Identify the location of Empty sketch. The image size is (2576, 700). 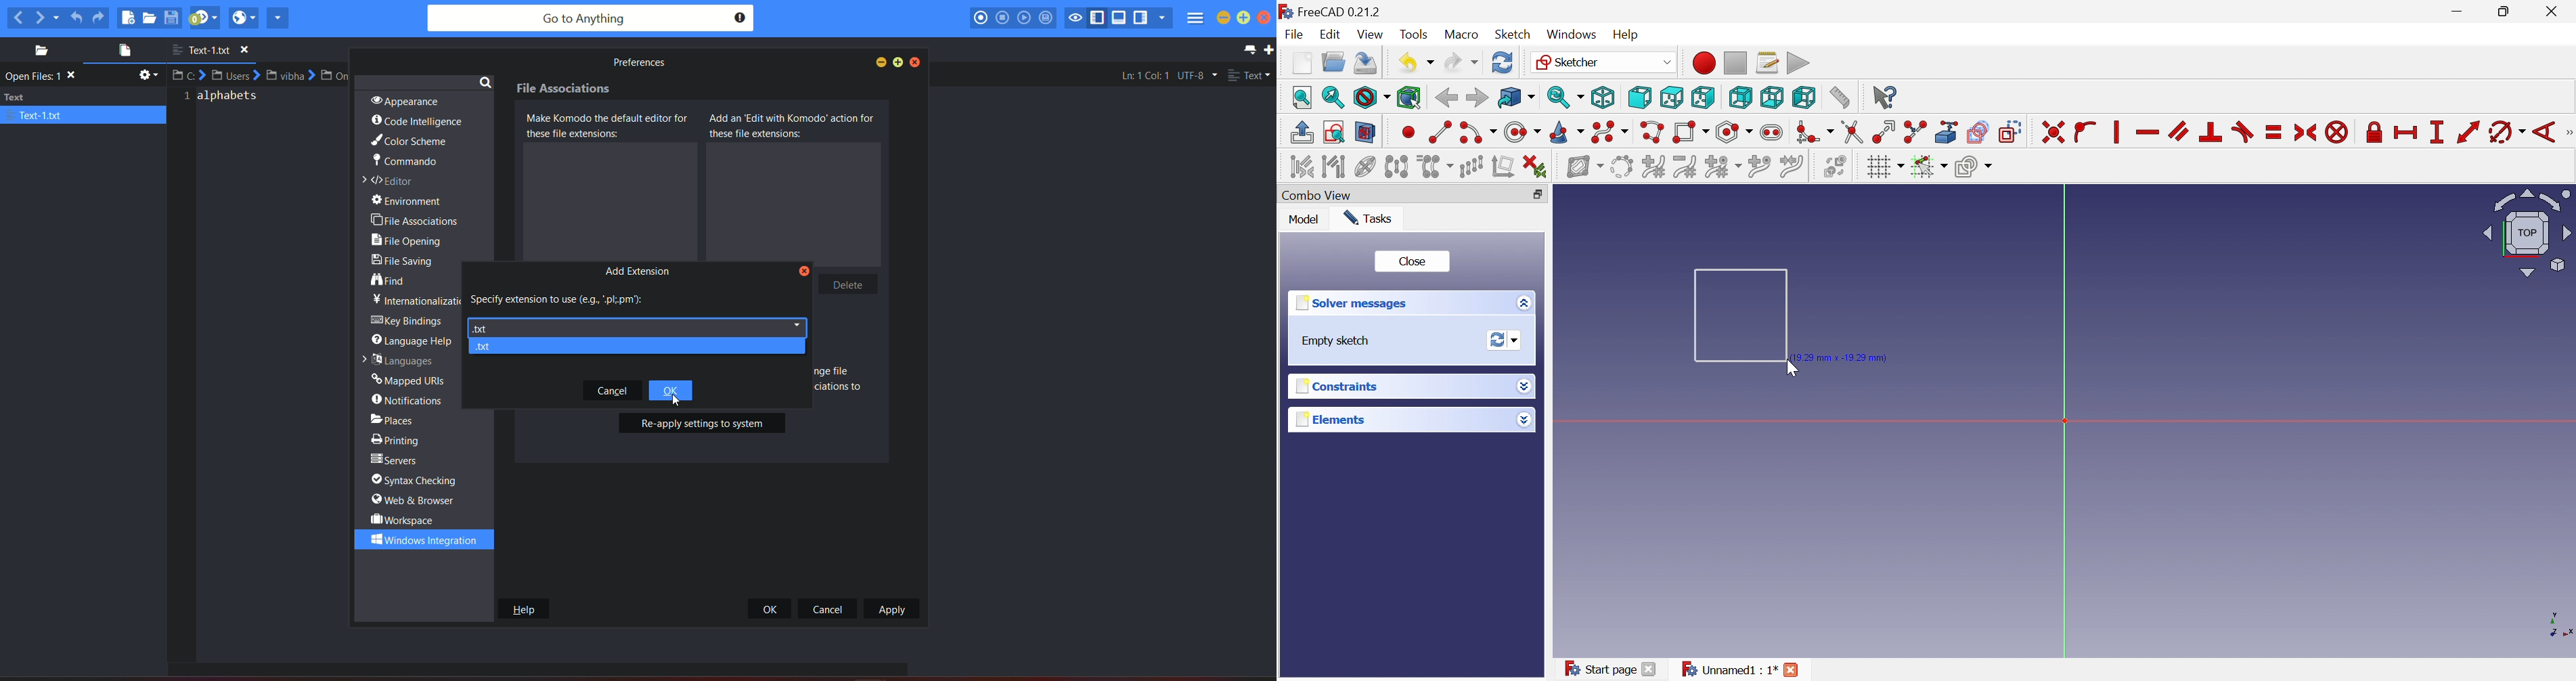
(1337, 341).